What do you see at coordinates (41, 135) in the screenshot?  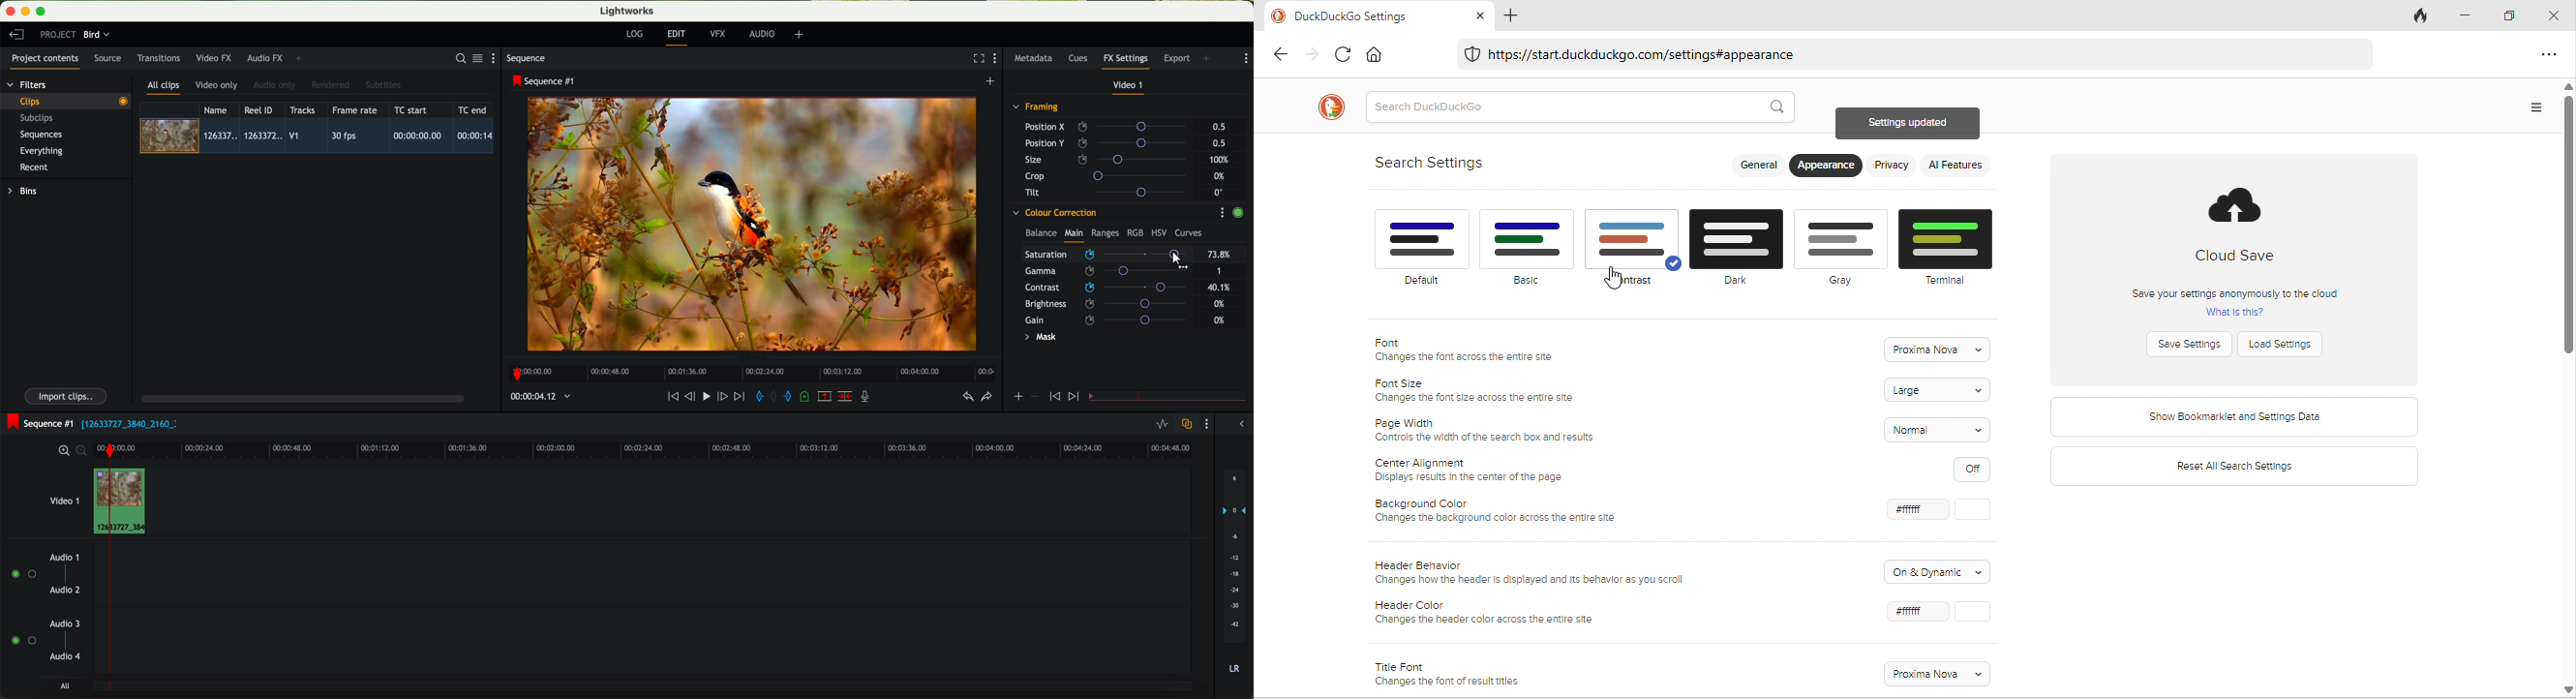 I see `sequences` at bounding box center [41, 135].